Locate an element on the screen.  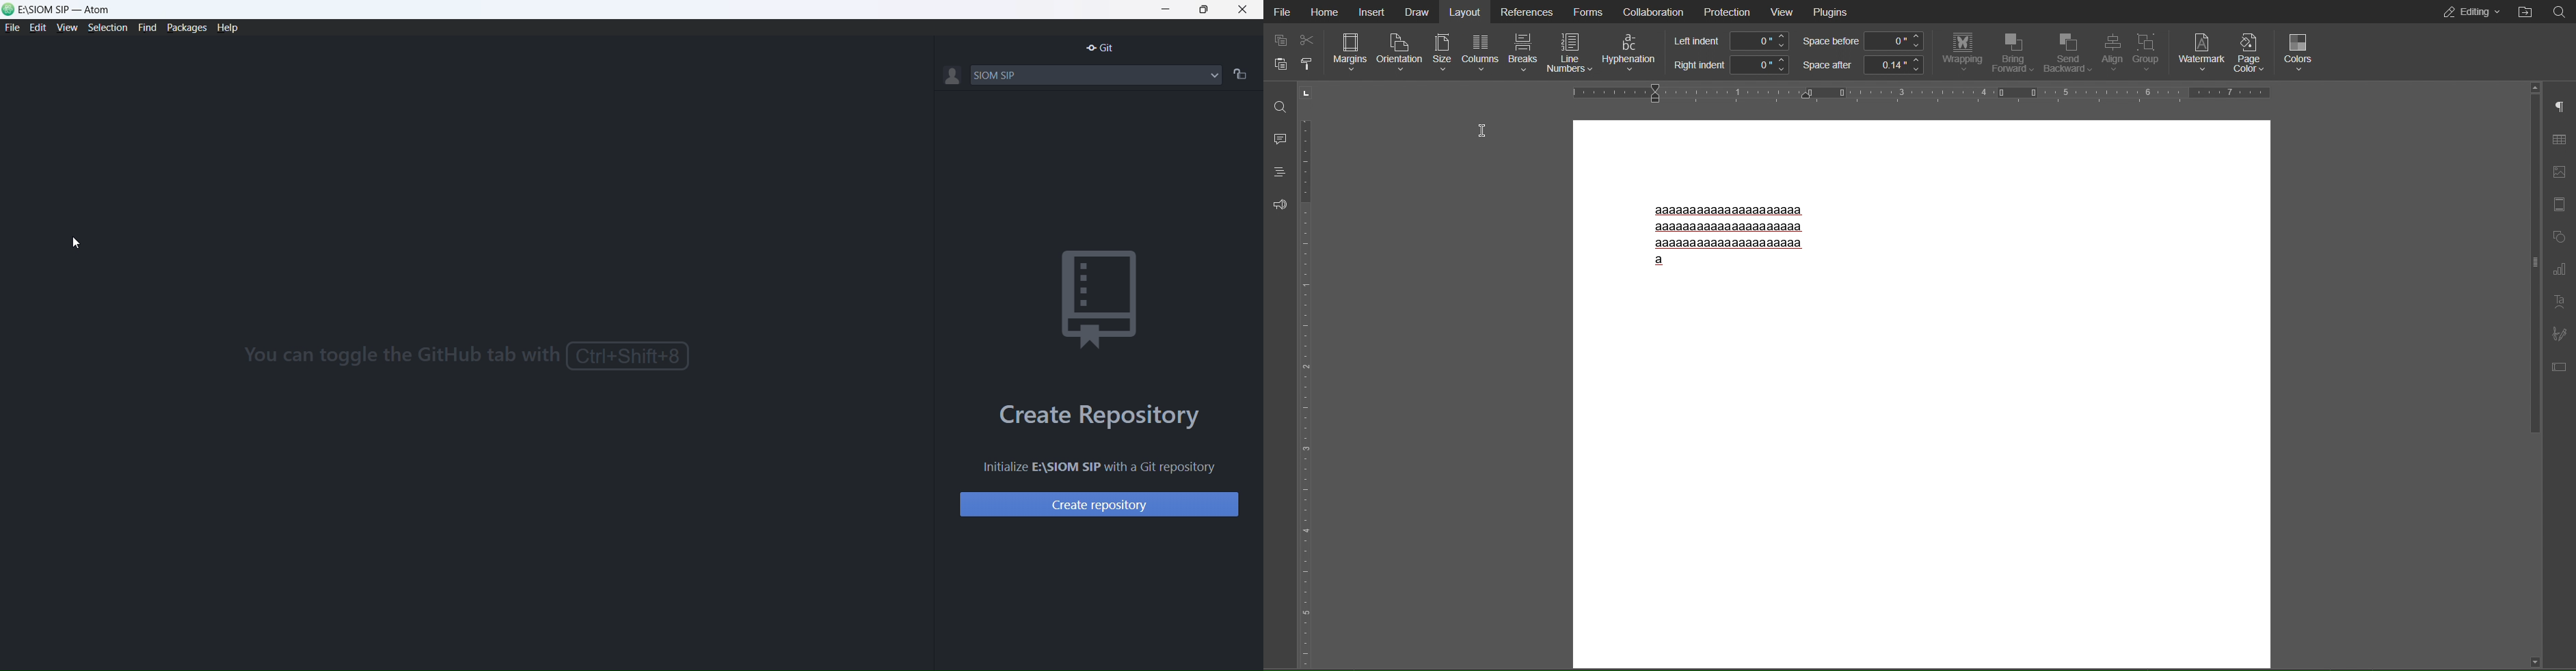
Collaboration is located at coordinates (1652, 12).